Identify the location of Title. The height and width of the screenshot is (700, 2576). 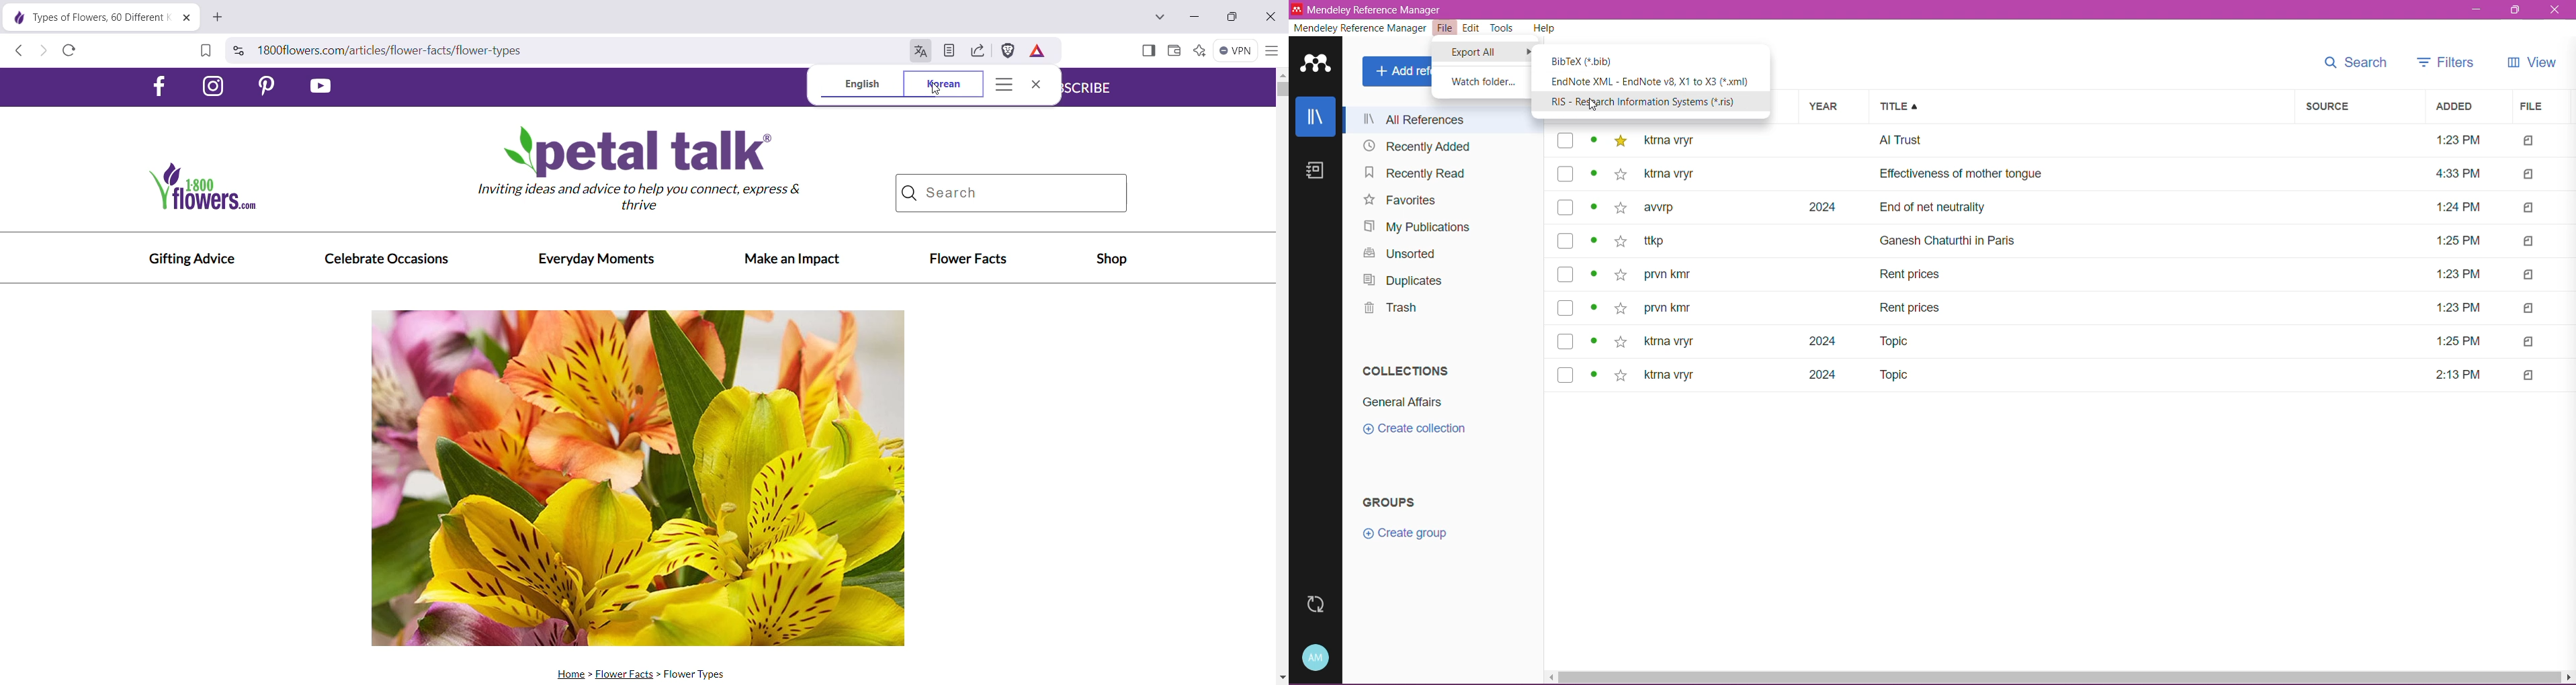
(2084, 107).